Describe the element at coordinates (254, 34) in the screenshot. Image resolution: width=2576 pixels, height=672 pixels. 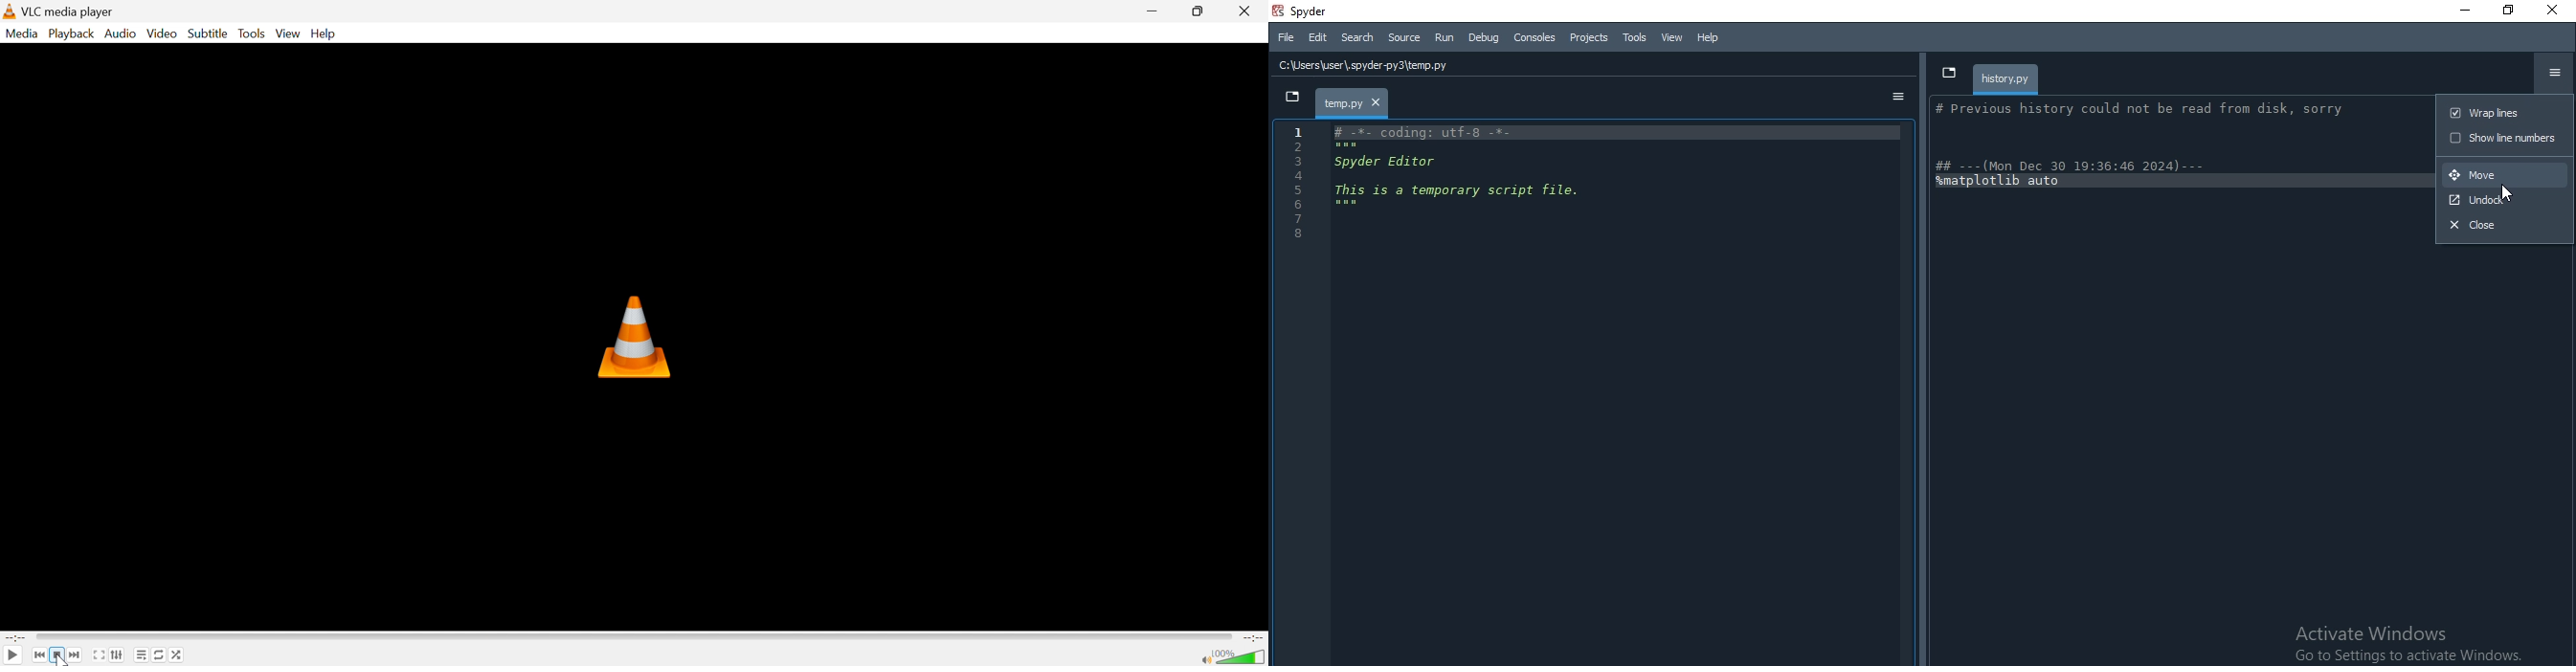
I see `Tools` at that location.